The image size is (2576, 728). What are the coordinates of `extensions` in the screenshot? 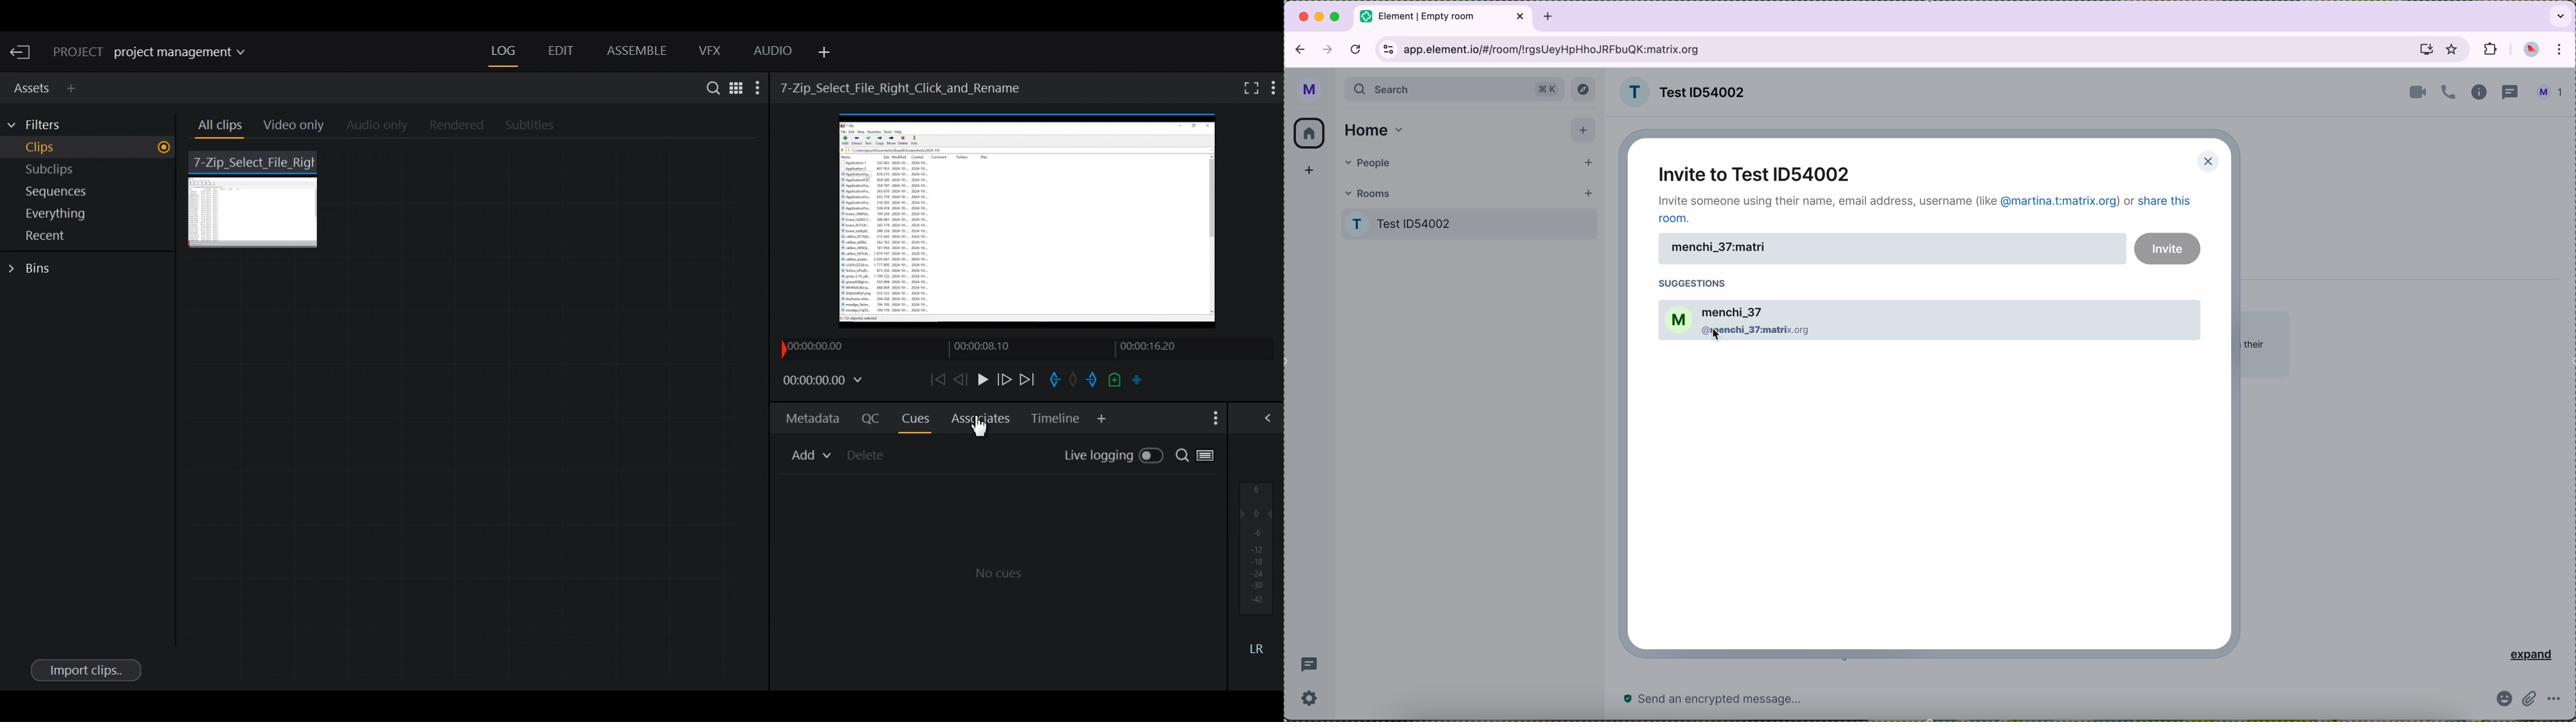 It's located at (2490, 50).